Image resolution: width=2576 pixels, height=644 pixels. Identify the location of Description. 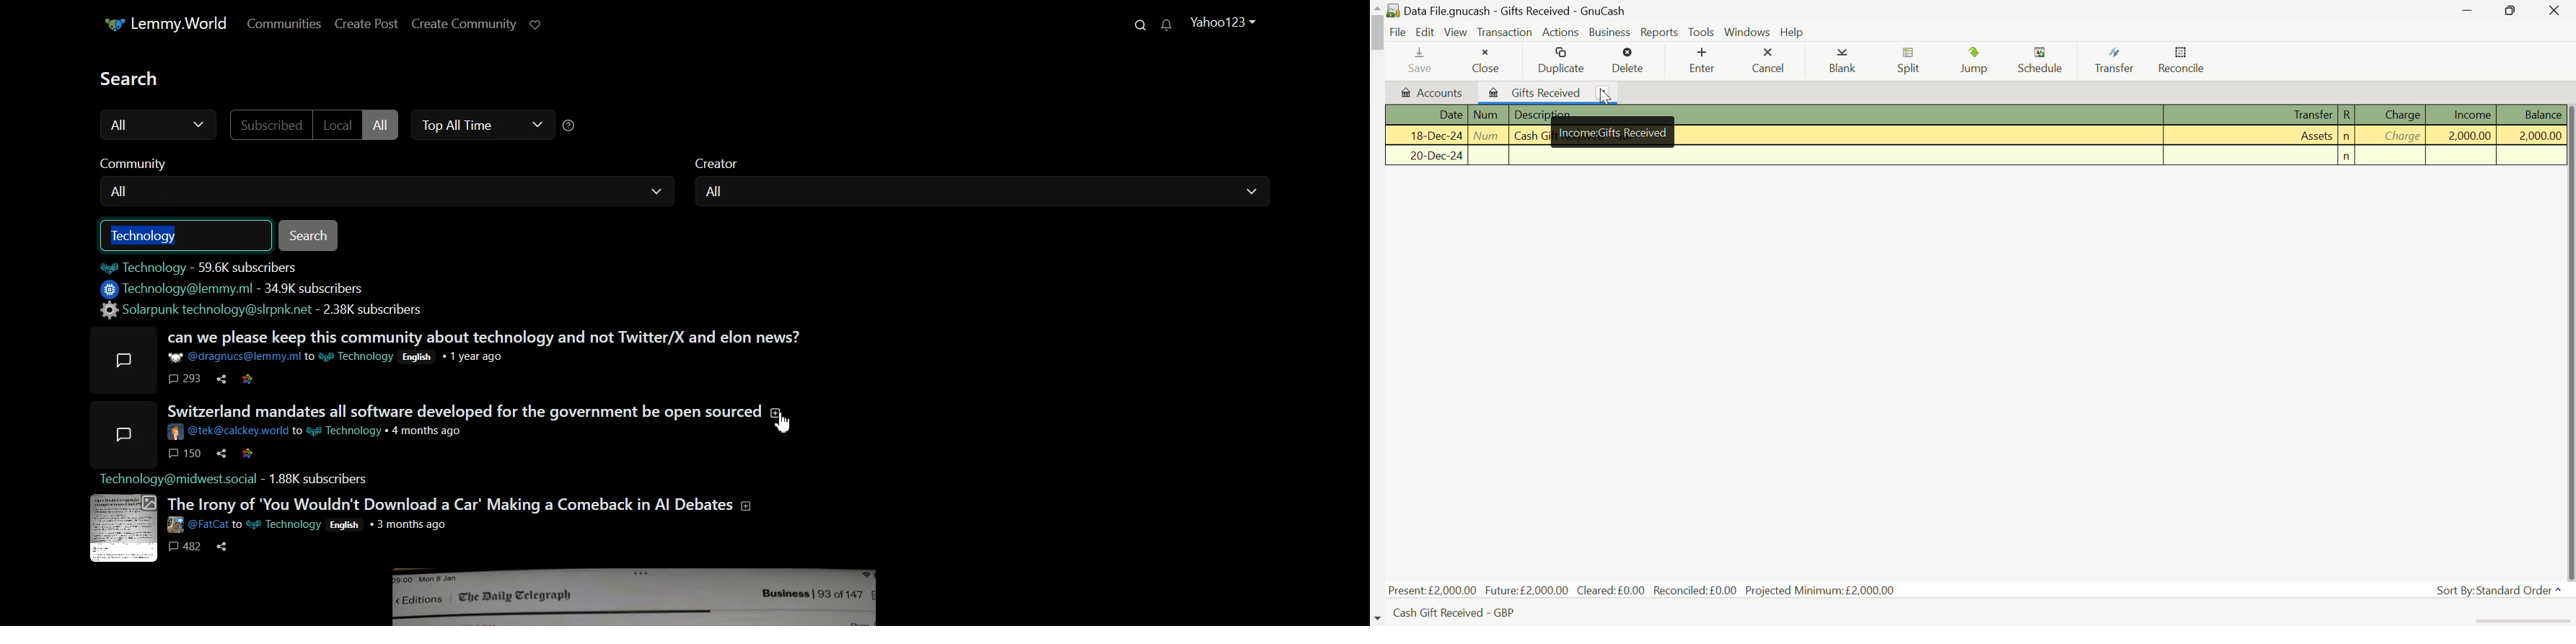
(1835, 156).